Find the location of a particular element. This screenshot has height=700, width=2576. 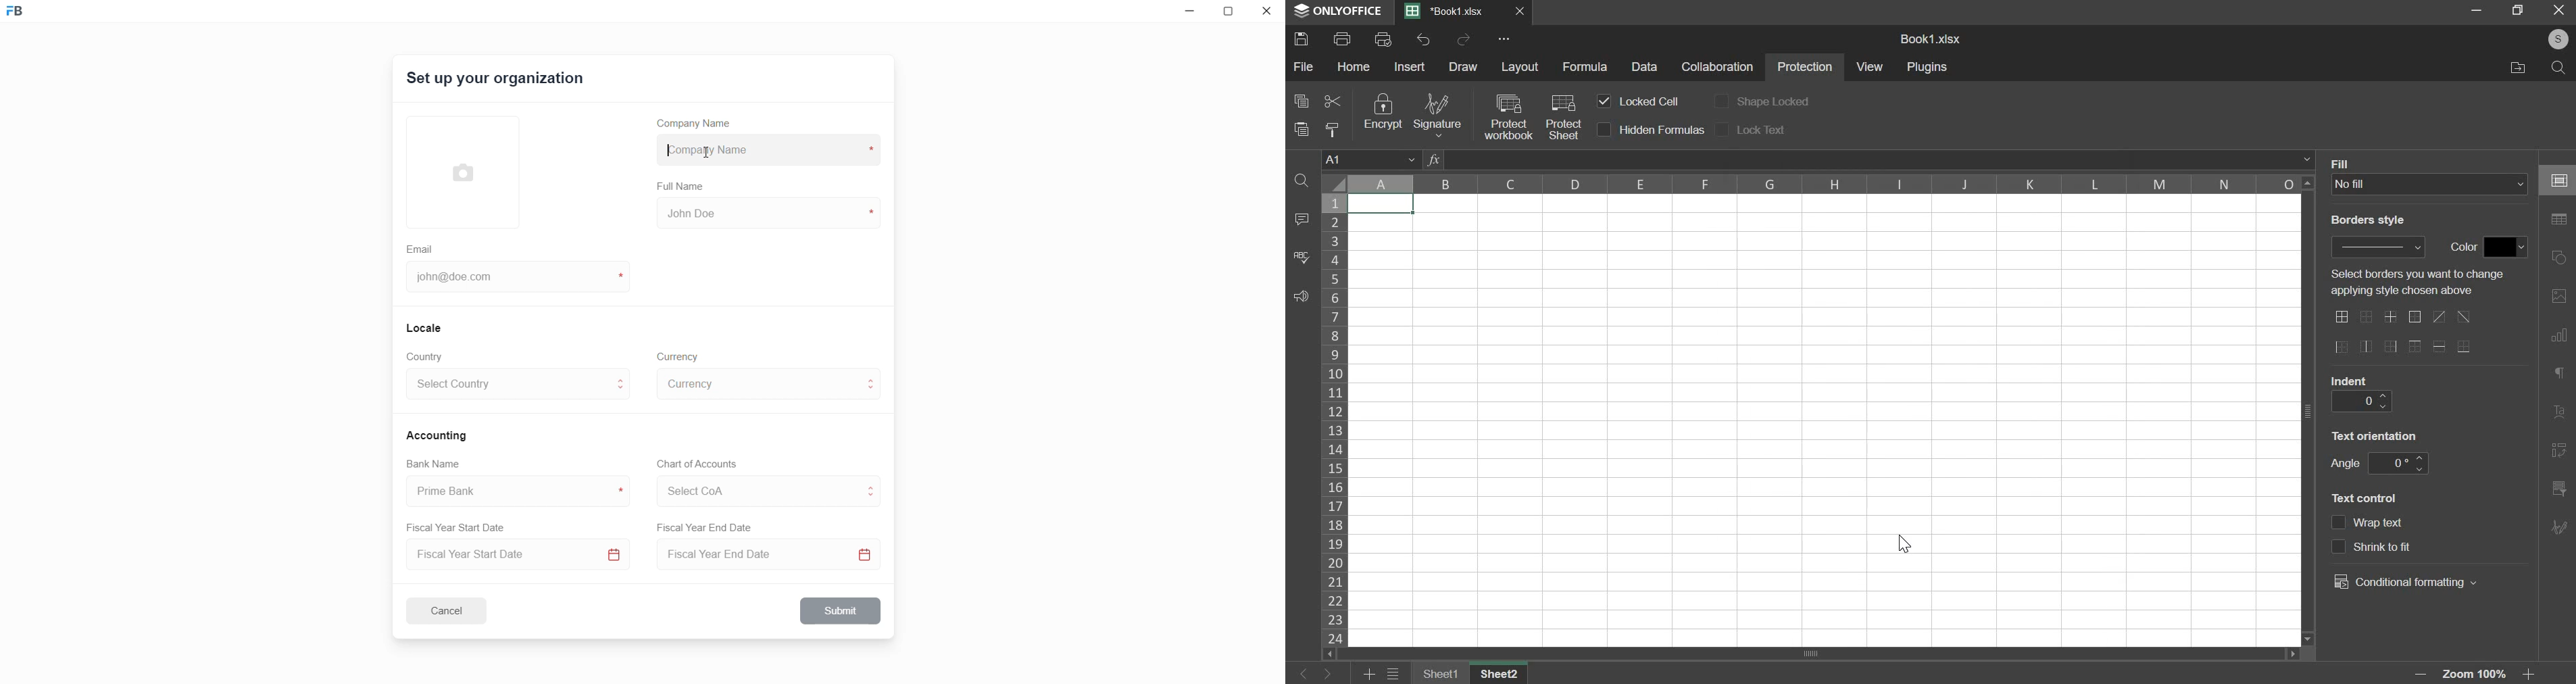

Frappe Book logo is located at coordinates (26, 17).